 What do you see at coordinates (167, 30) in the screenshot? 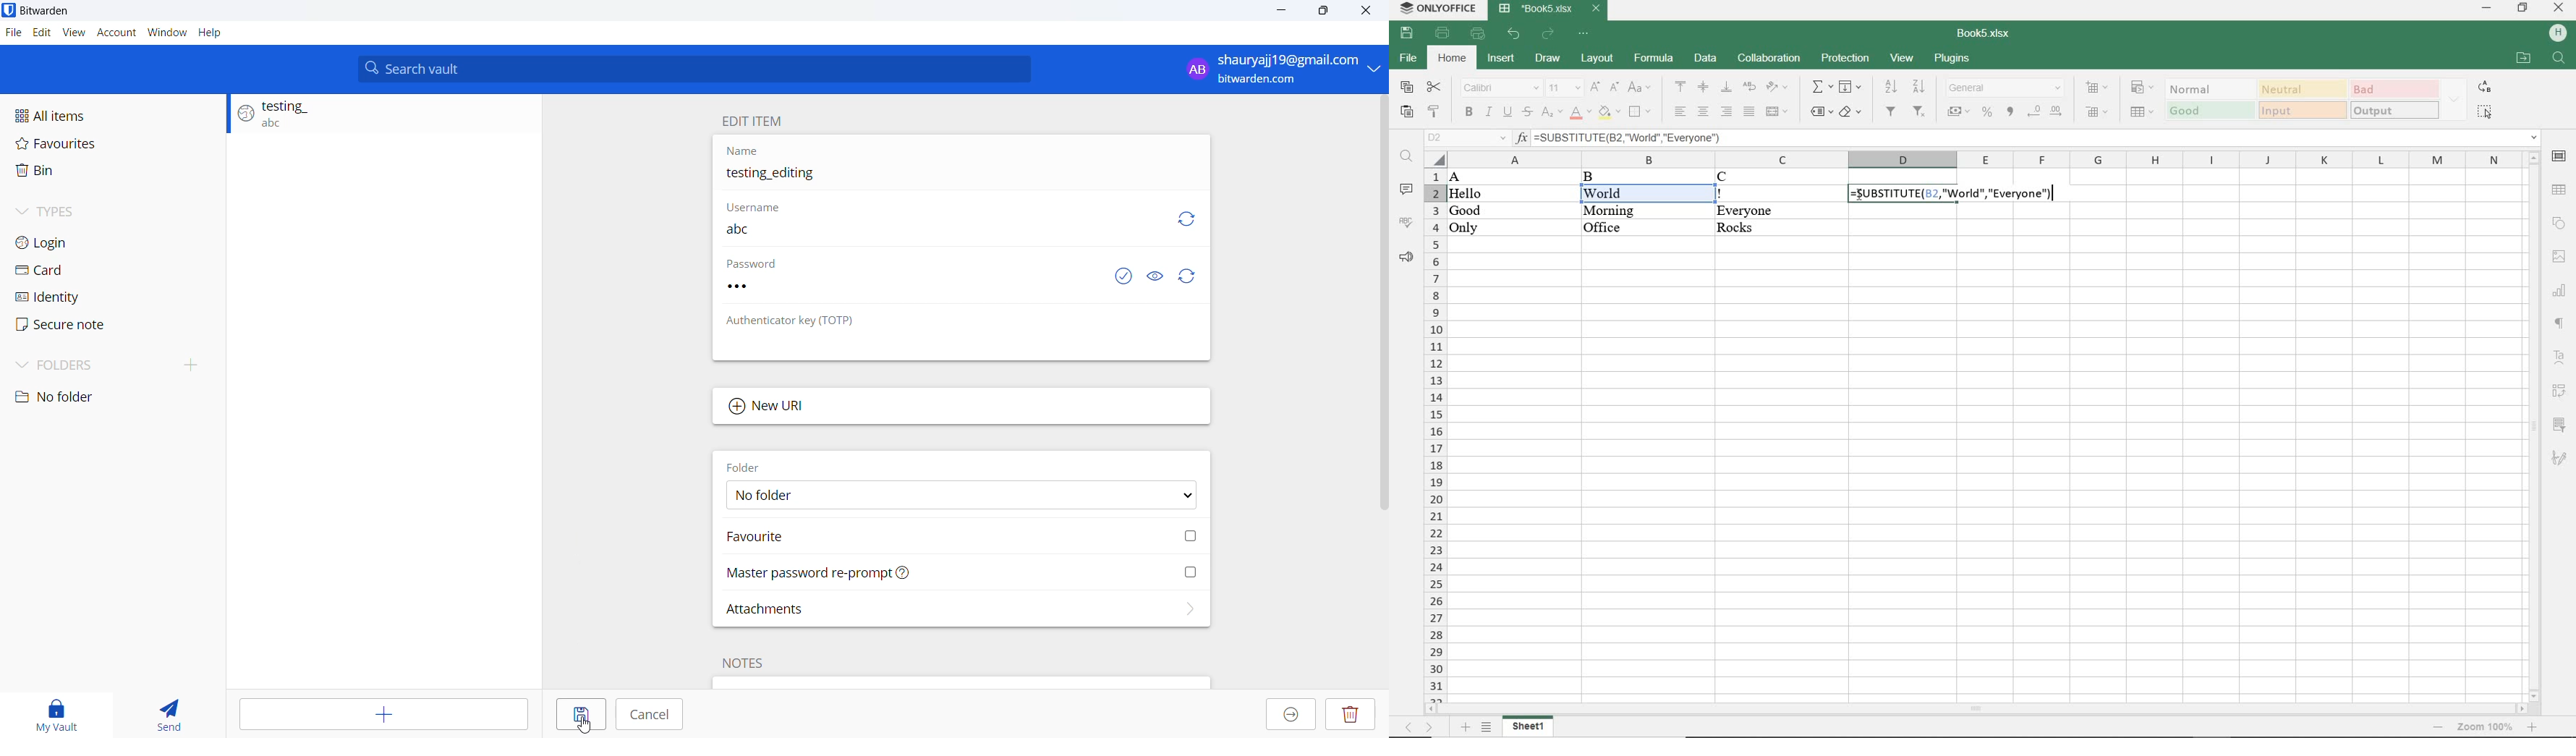
I see `Window` at bounding box center [167, 30].